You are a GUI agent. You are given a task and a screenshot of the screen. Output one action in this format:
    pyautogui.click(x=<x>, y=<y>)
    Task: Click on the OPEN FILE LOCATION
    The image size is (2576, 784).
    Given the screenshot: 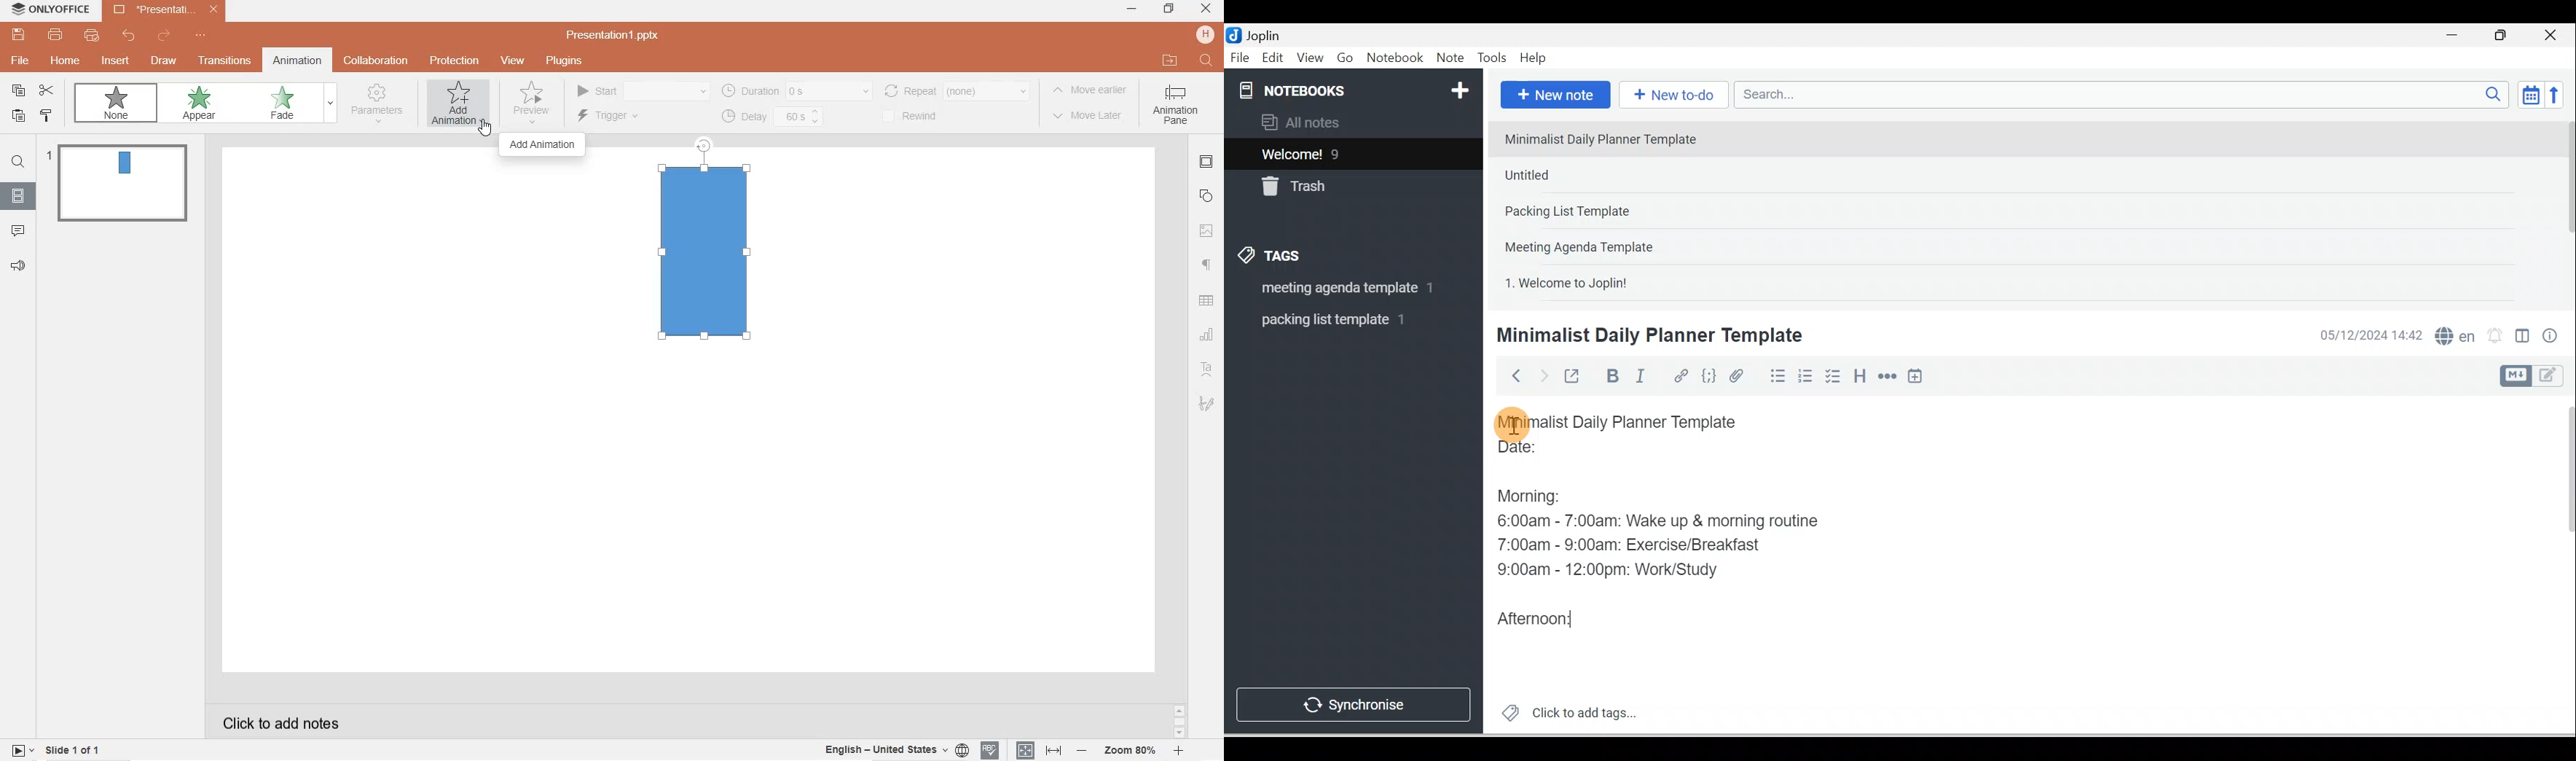 What is the action you would take?
    pyautogui.click(x=1171, y=61)
    